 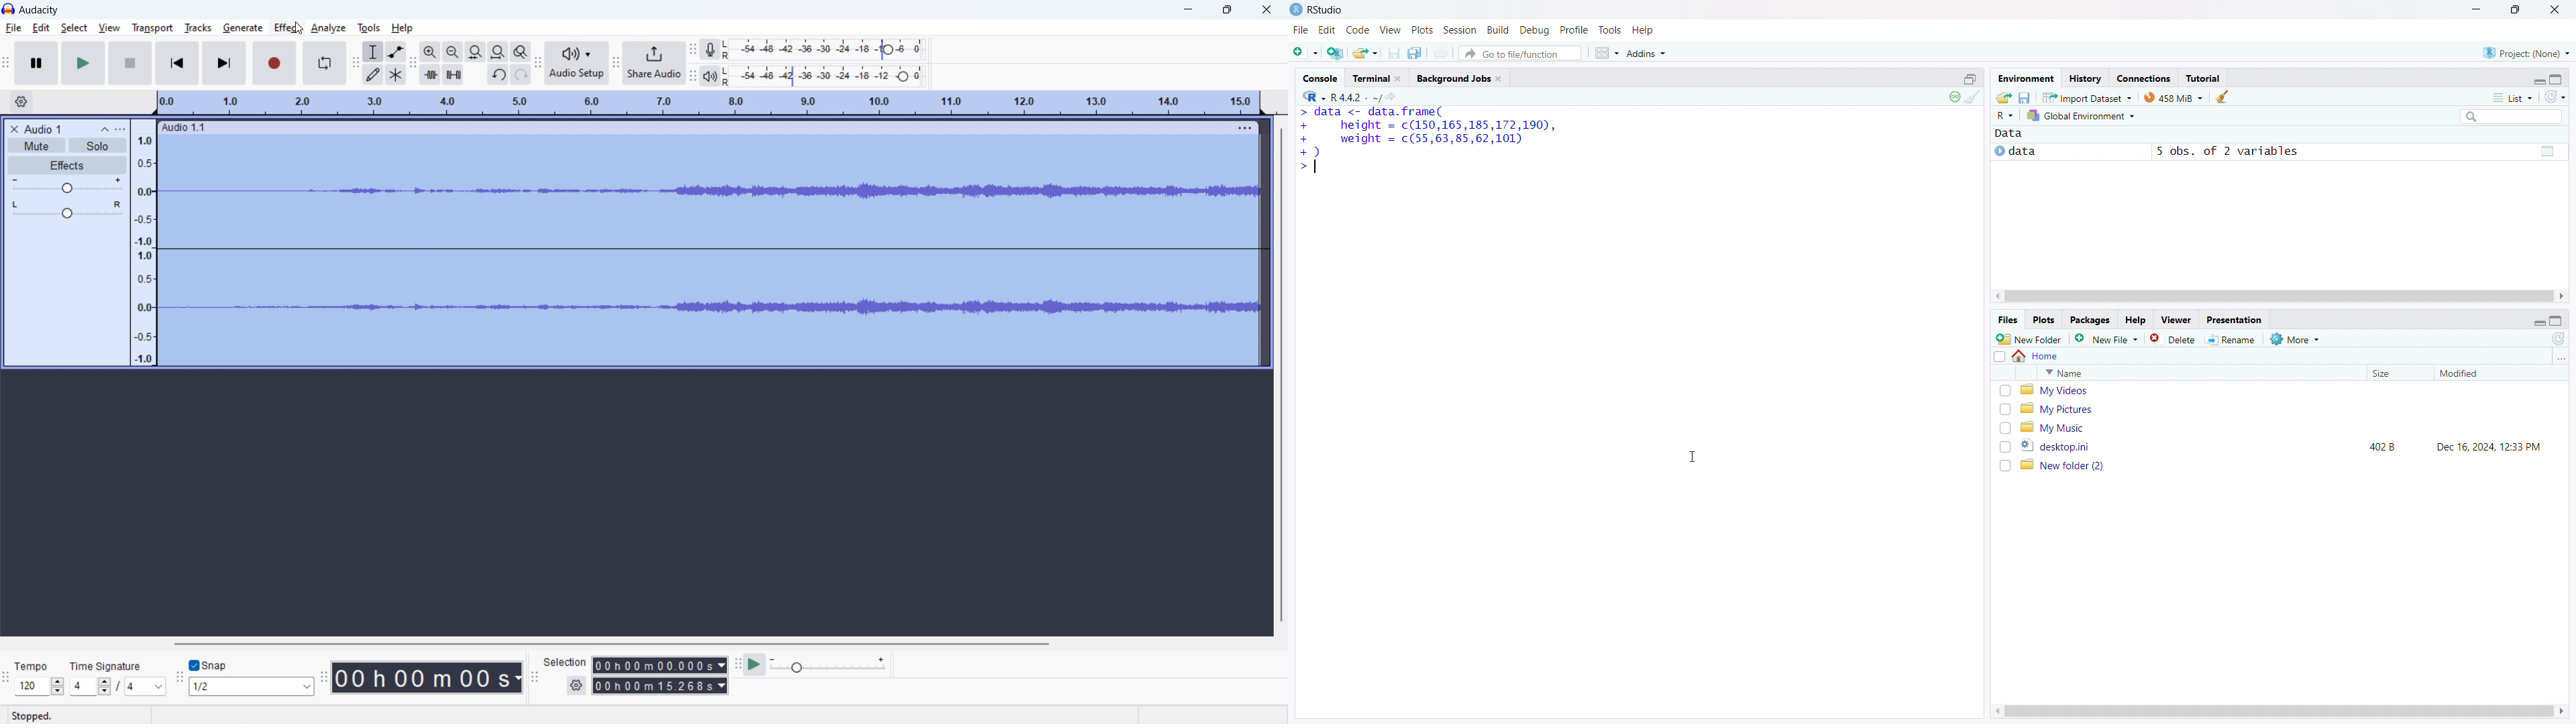 What do you see at coordinates (1310, 152) in the screenshot?
I see `+)` at bounding box center [1310, 152].